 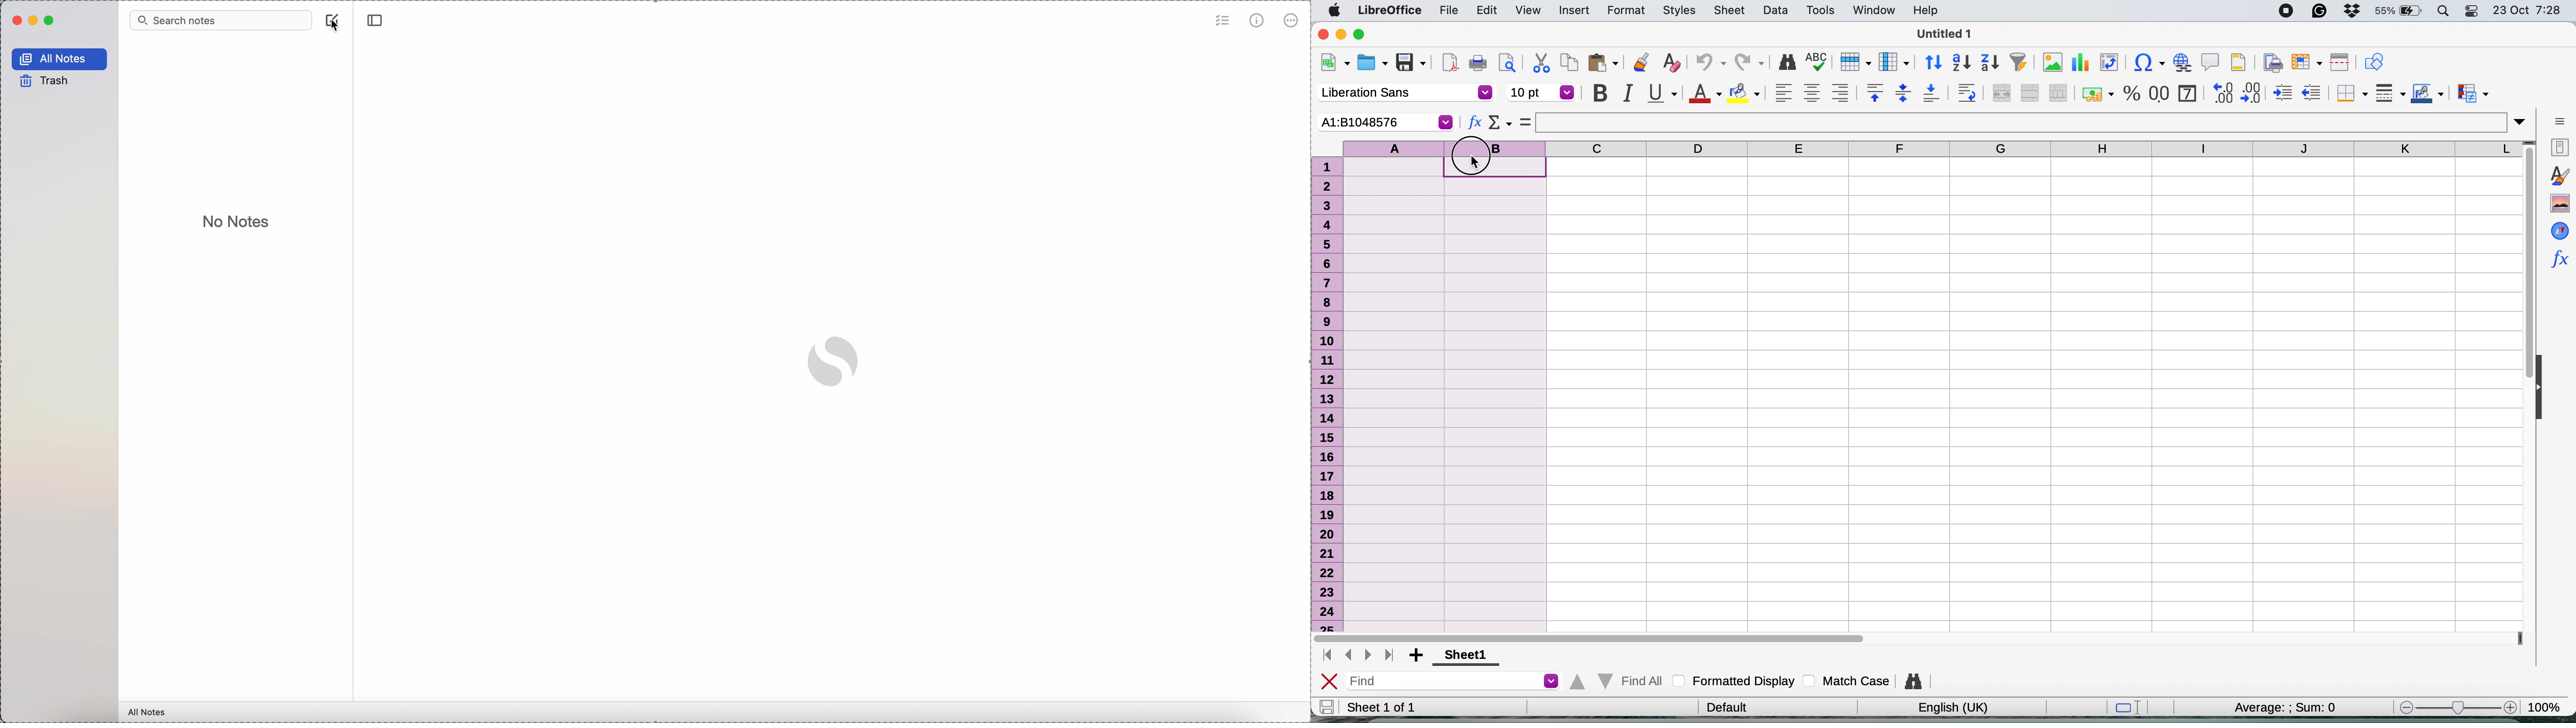 What do you see at coordinates (2558, 259) in the screenshot?
I see `function wizard` at bounding box center [2558, 259].